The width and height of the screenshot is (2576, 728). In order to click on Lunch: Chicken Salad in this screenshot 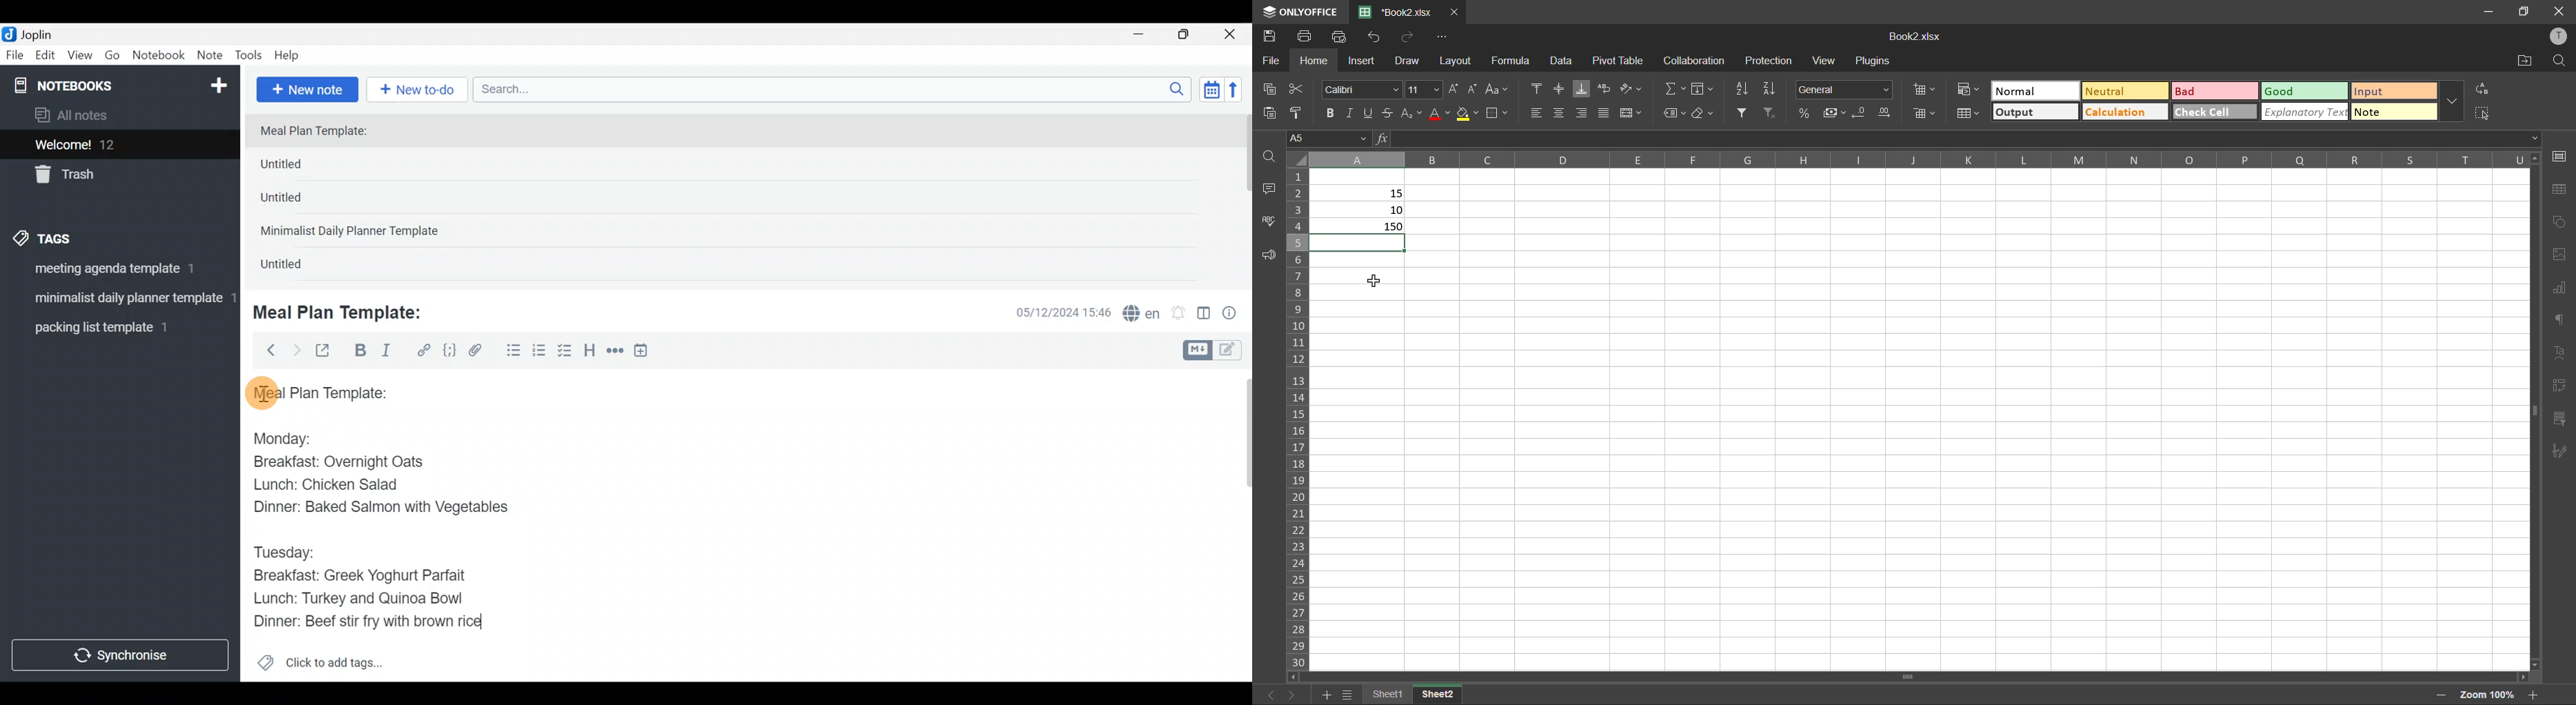, I will do `click(324, 484)`.